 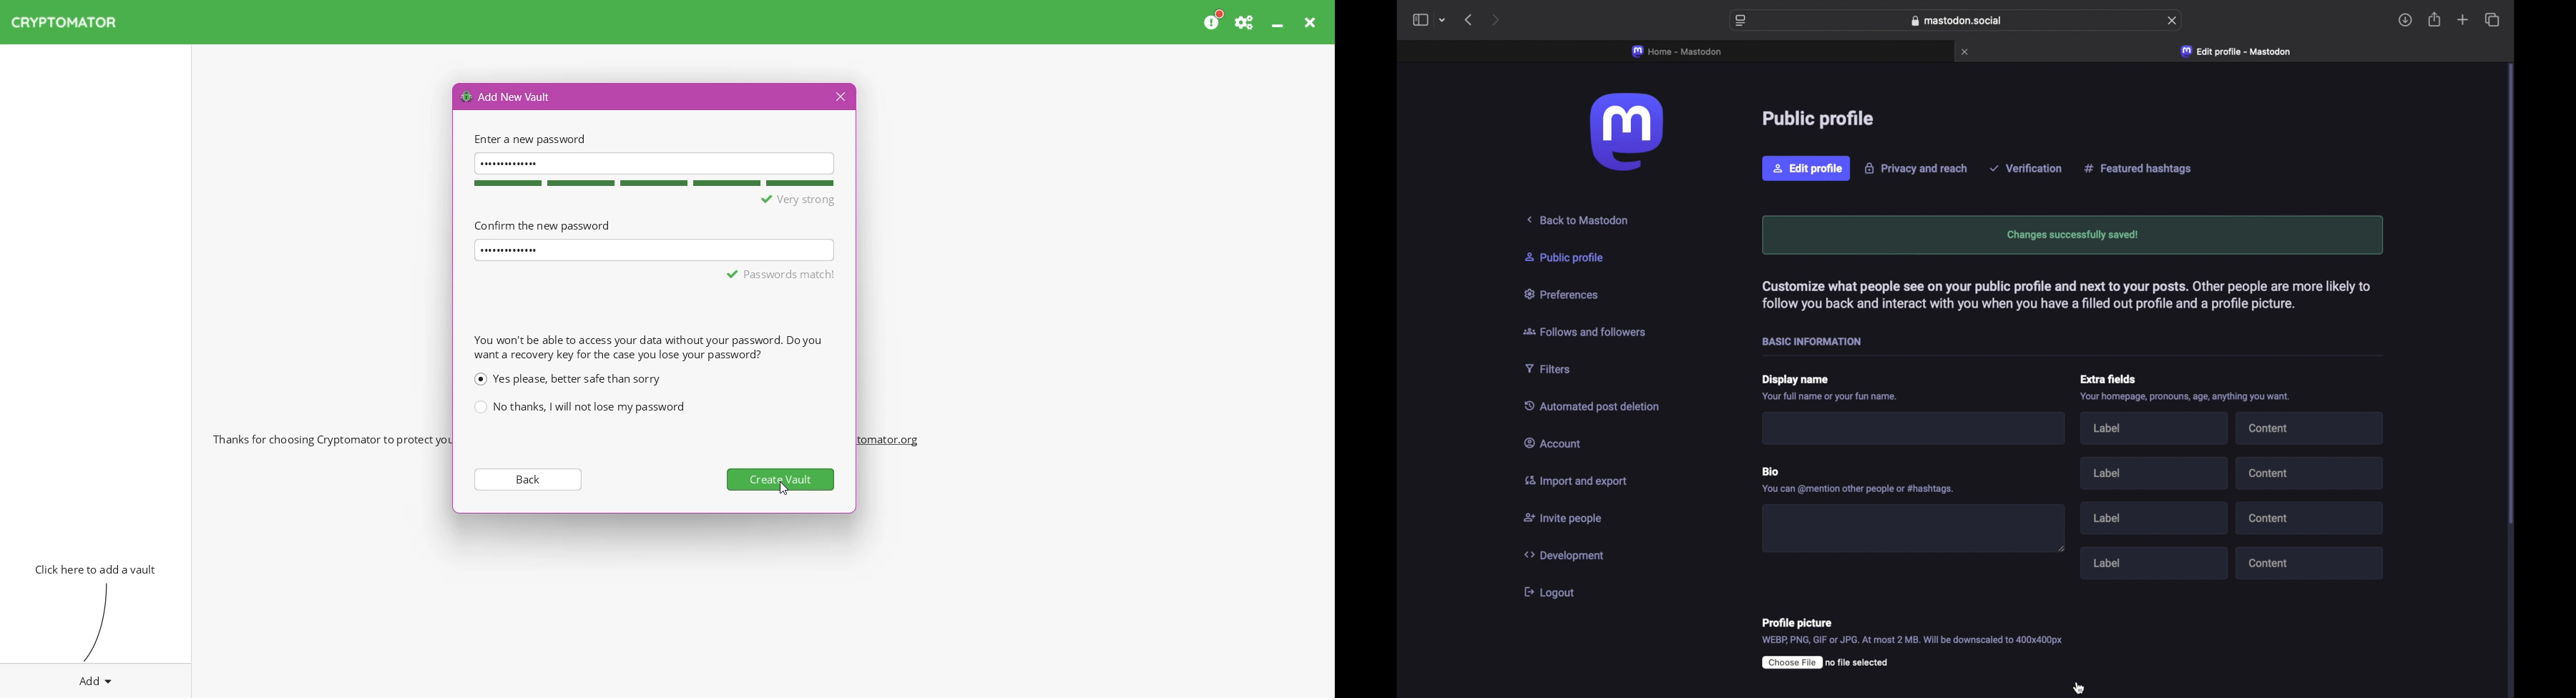 I want to click on scroll bar, so click(x=2513, y=295).